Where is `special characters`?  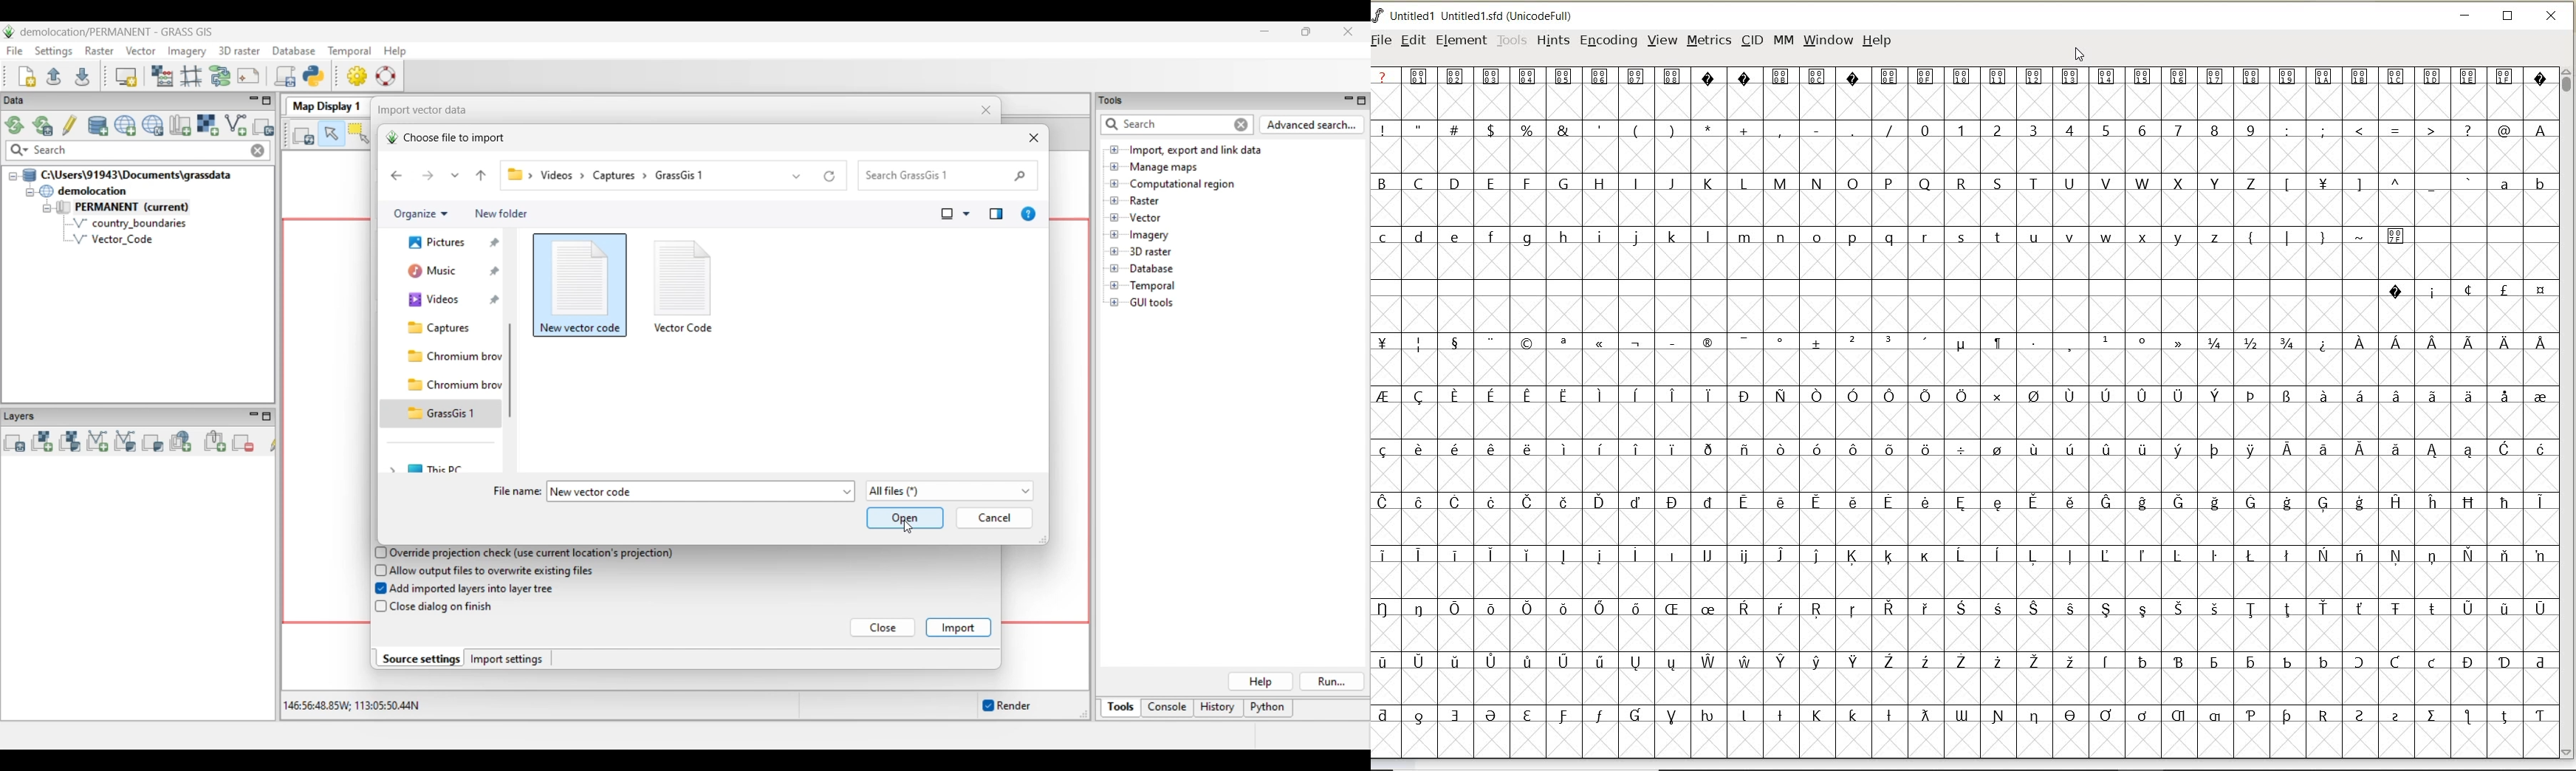 special characters is located at coordinates (1962, 83).